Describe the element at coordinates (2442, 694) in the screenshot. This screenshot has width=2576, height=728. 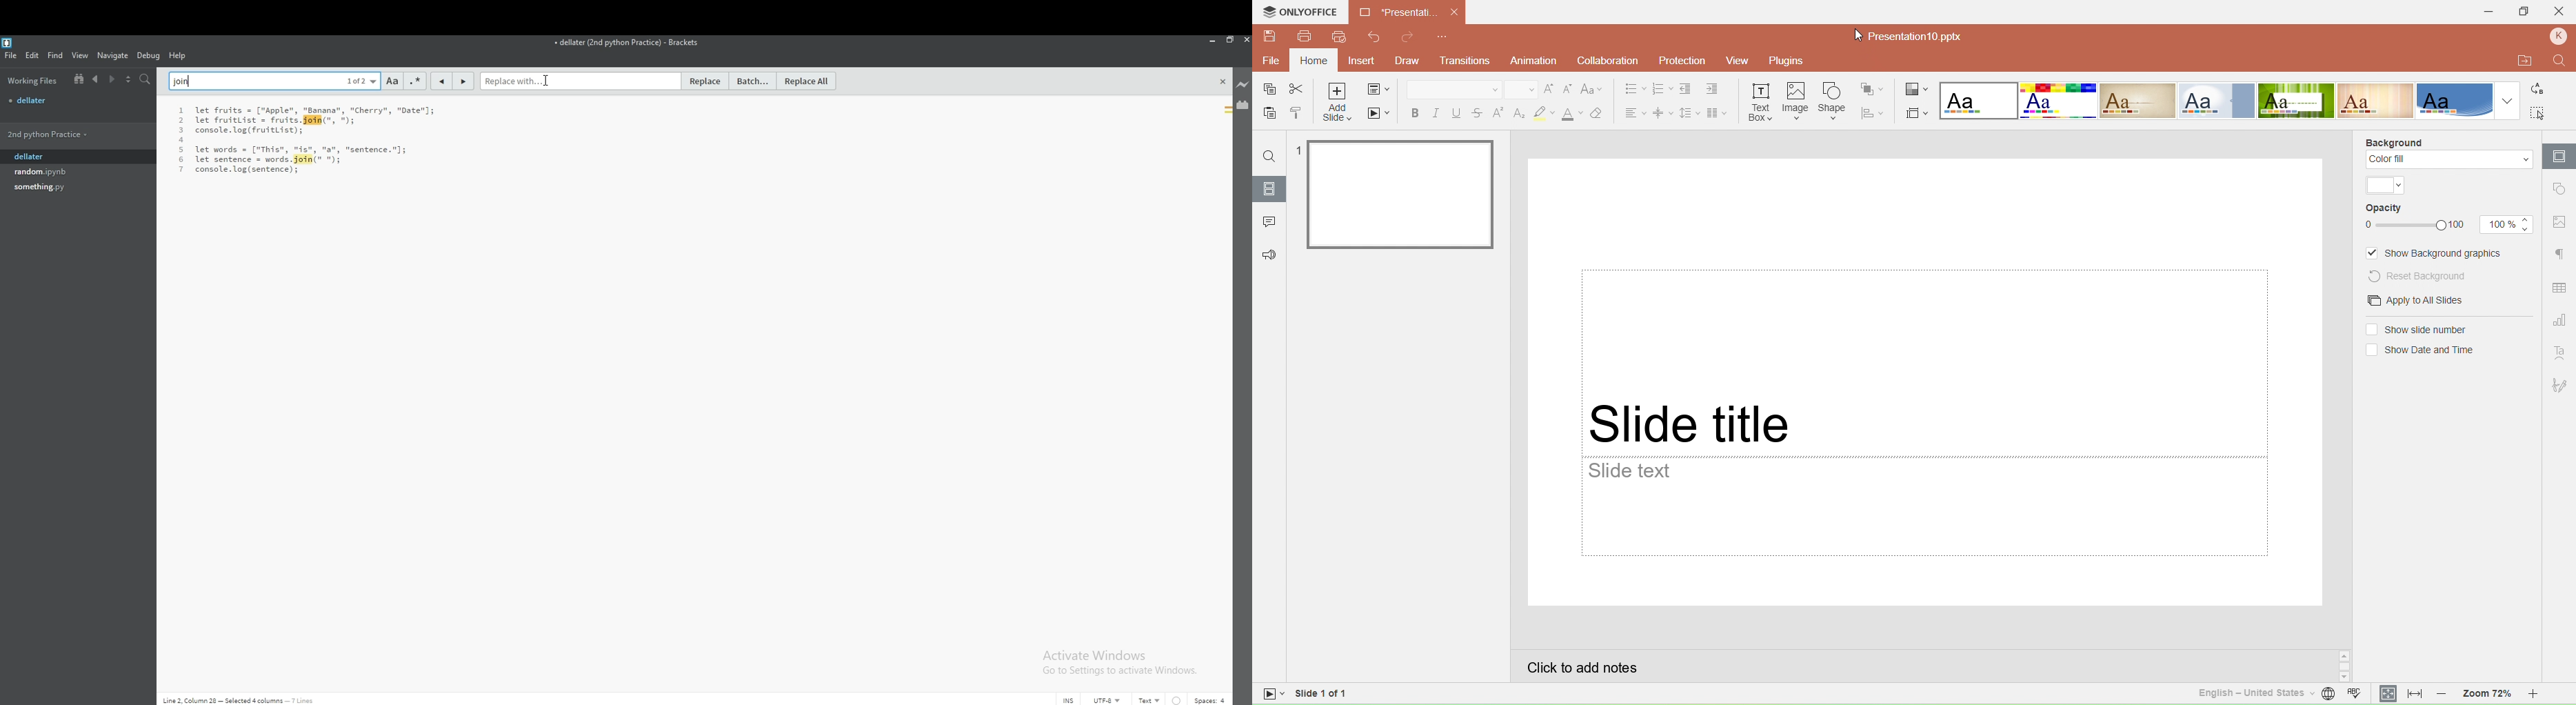
I see `Zoom out` at that location.